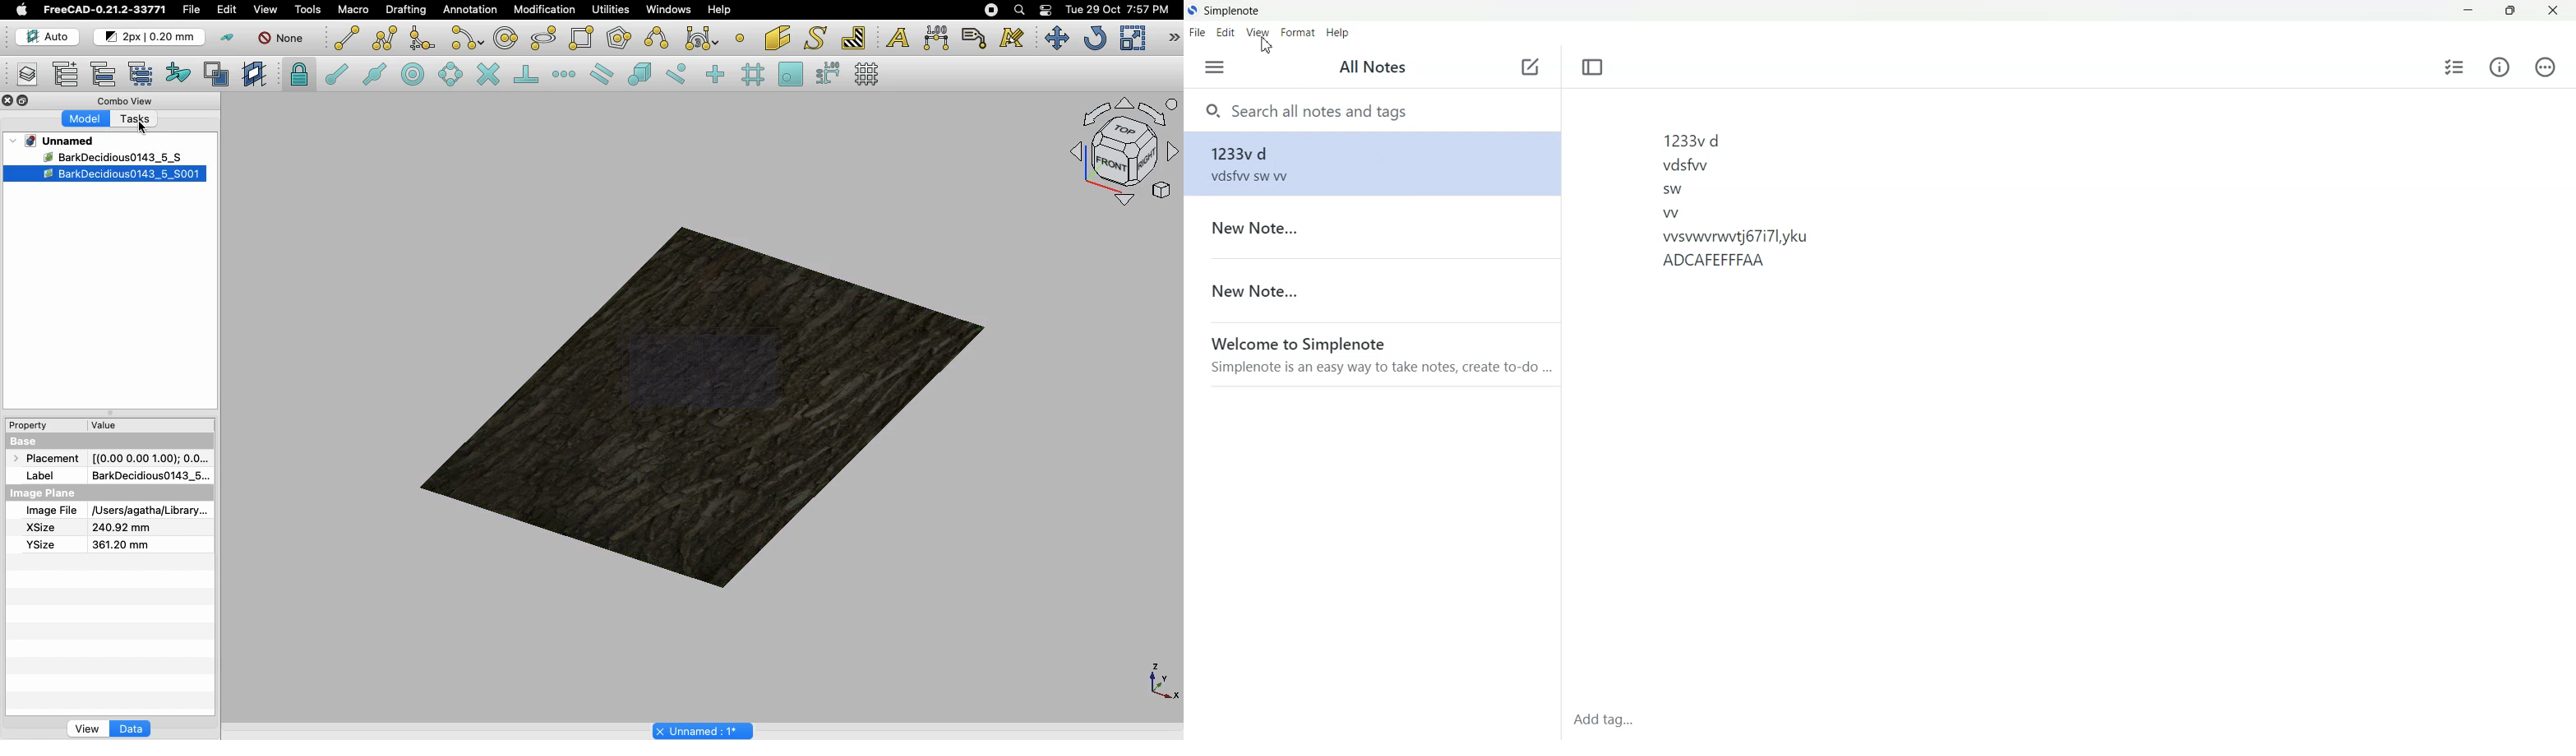  Describe the element at coordinates (150, 456) in the screenshot. I see `0.00 0.00 1.00): 0.0.` at that location.